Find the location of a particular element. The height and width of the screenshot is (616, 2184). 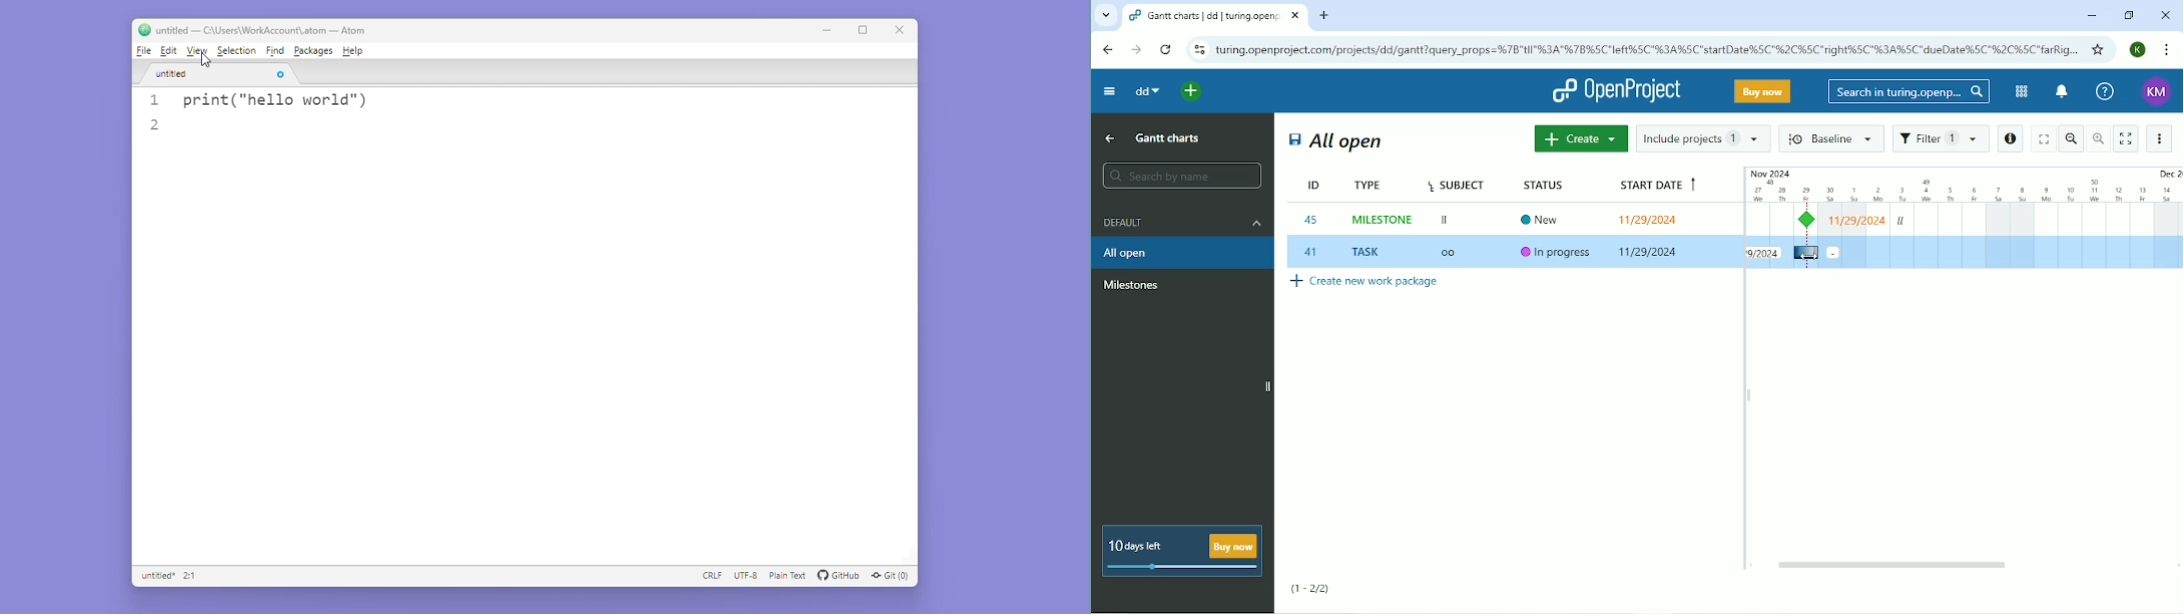

Include projects is located at coordinates (1703, 138).